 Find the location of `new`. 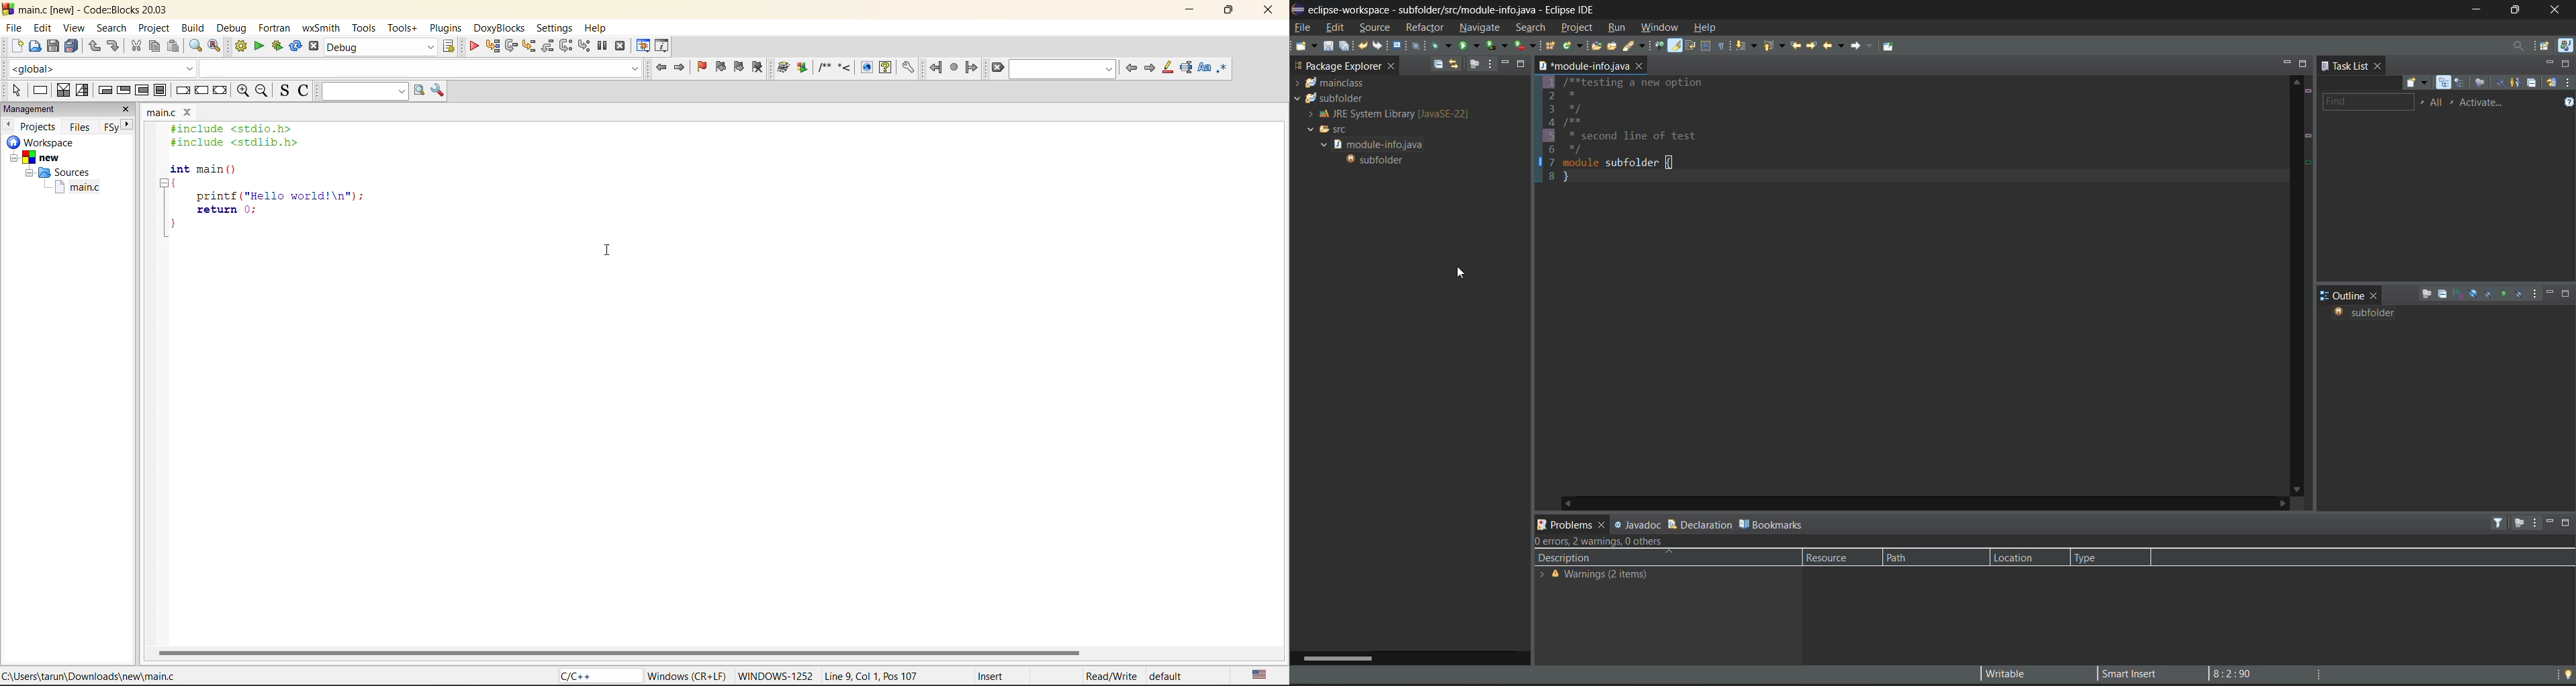

new is located at coordinates (16, 46).